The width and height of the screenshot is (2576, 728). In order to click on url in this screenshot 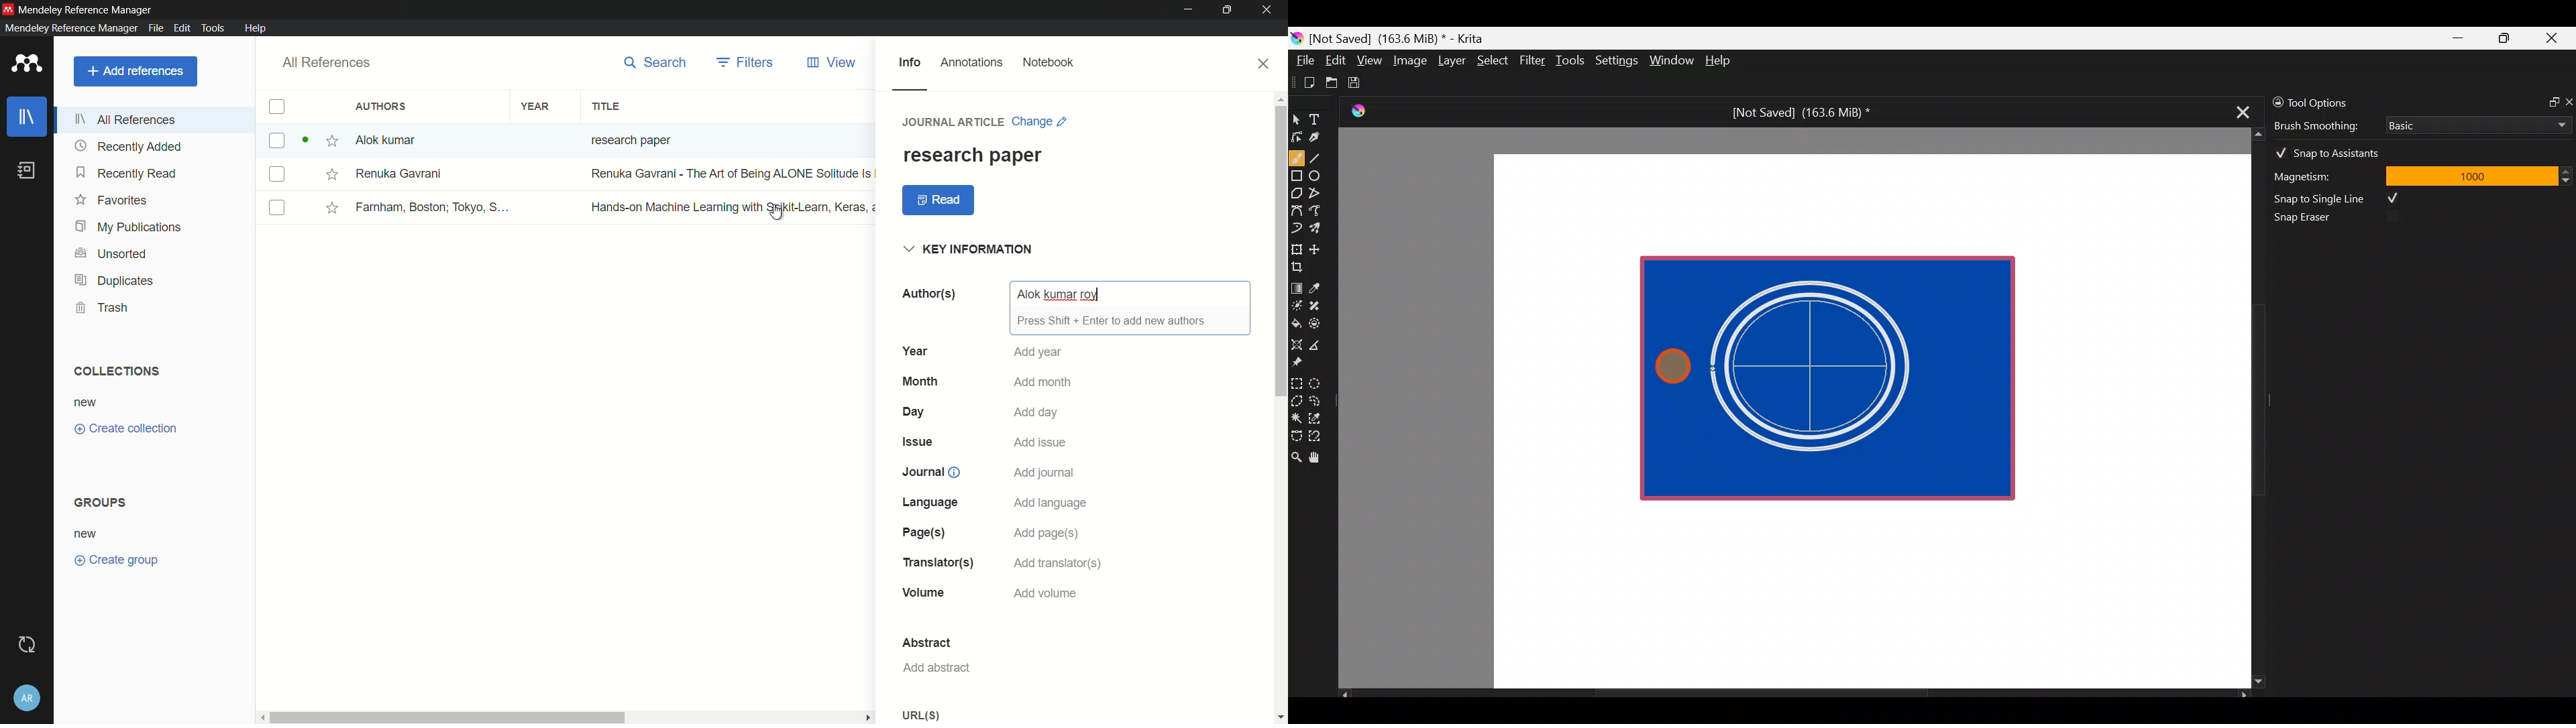, I will do `click(923, 715)`.